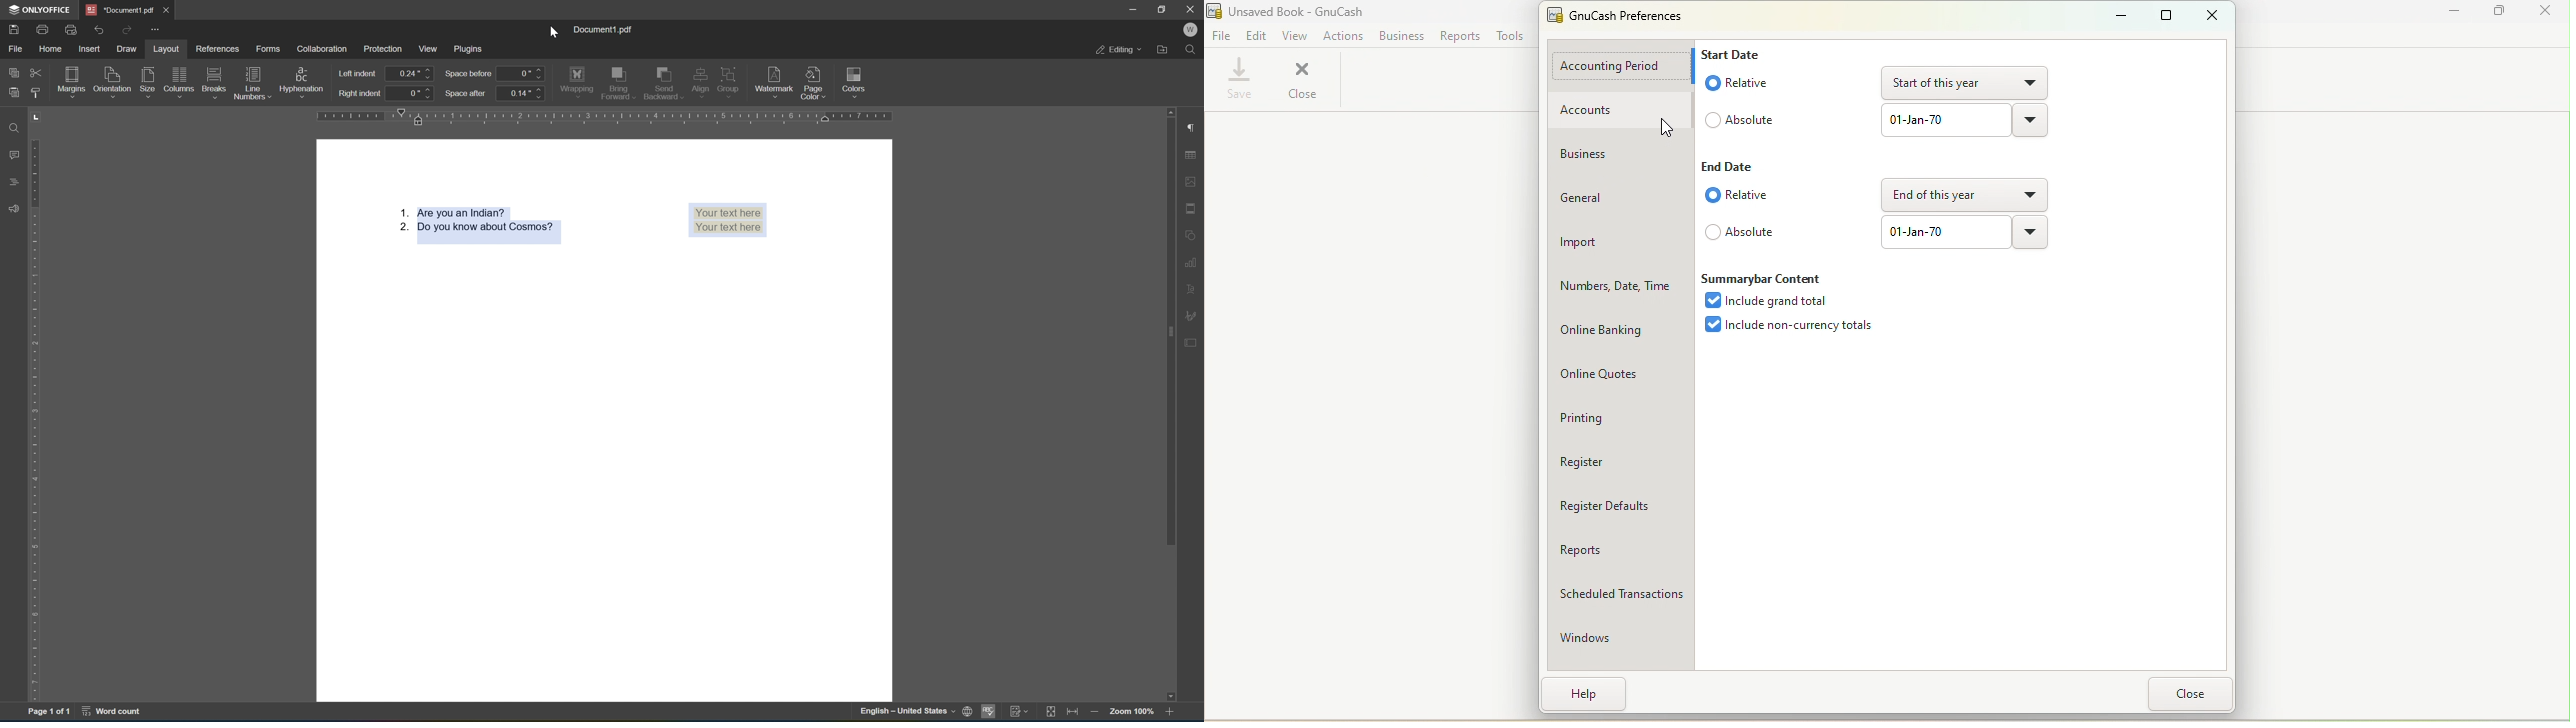 The height and width of the screenshot is (728, 2576). Describe the element at coordinates (384, 48) in the screenshot. I see `protection` at that location.